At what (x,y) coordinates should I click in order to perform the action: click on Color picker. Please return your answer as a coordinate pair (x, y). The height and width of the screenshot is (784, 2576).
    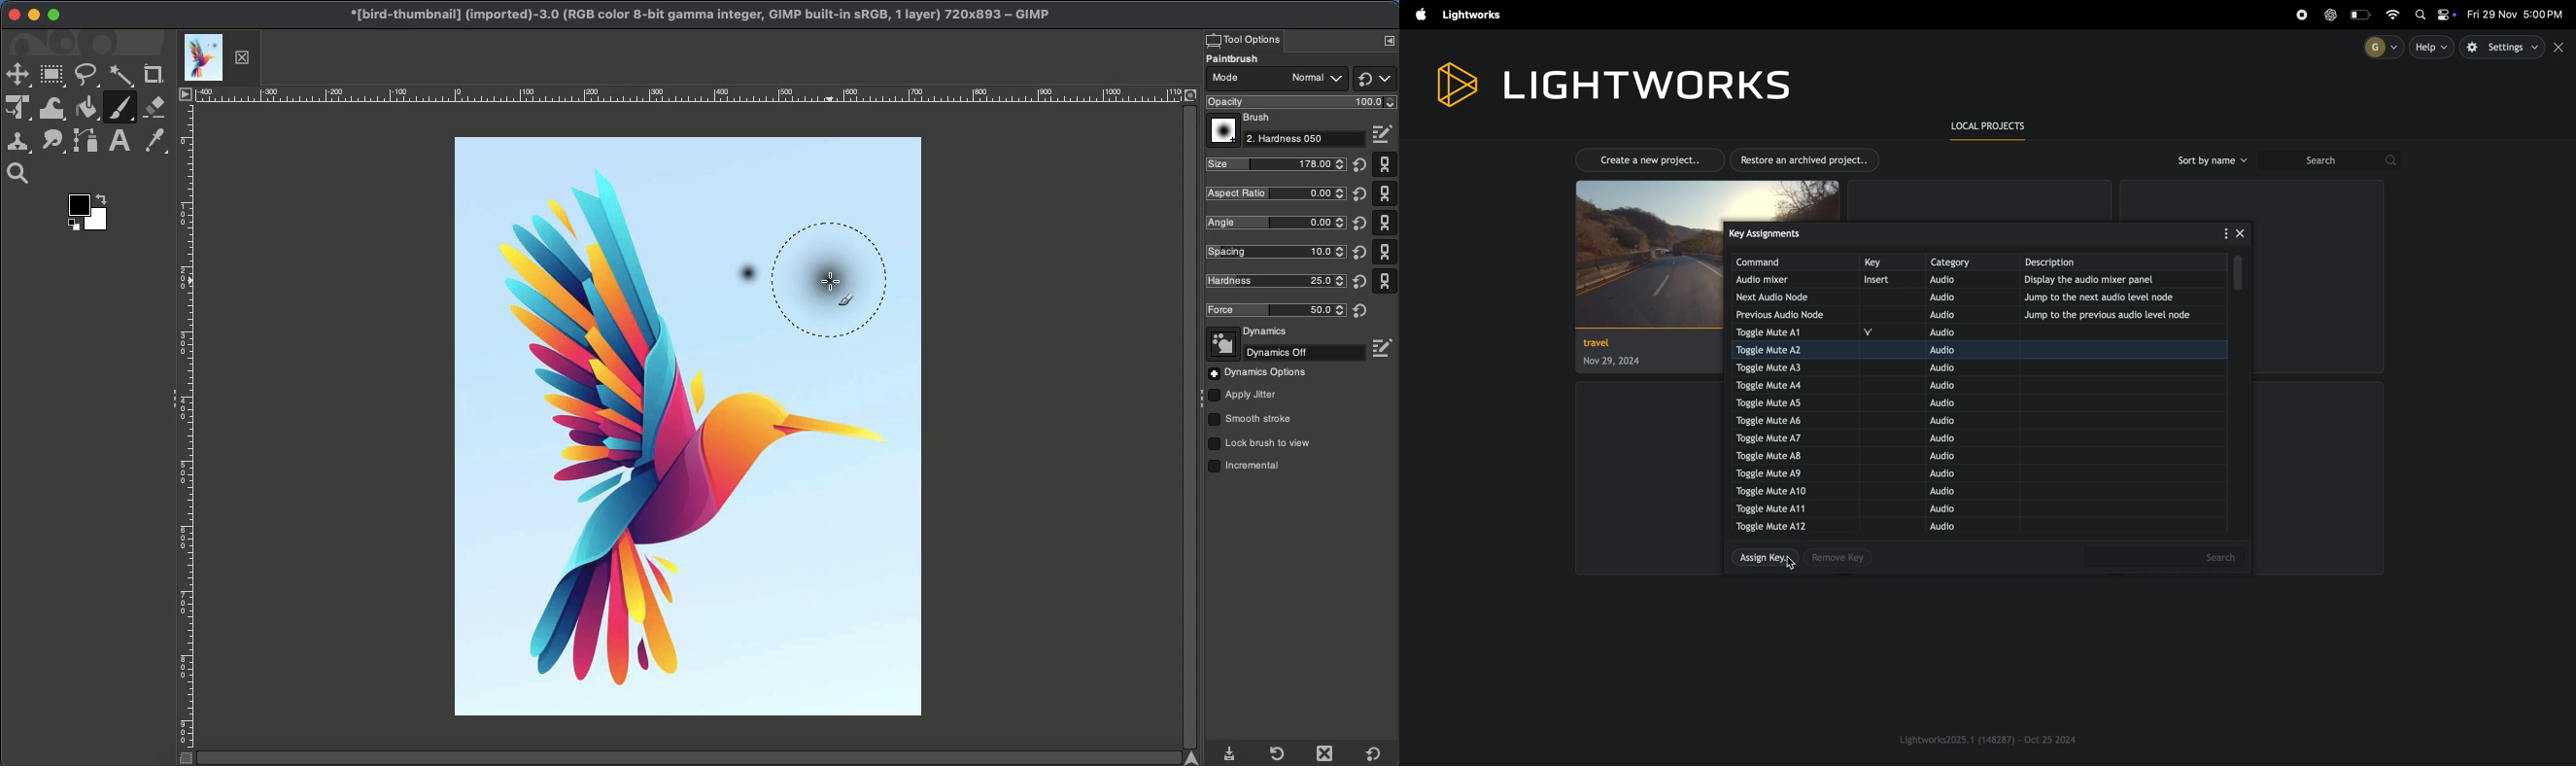
    Looking at the image, I should click on (153, 141).